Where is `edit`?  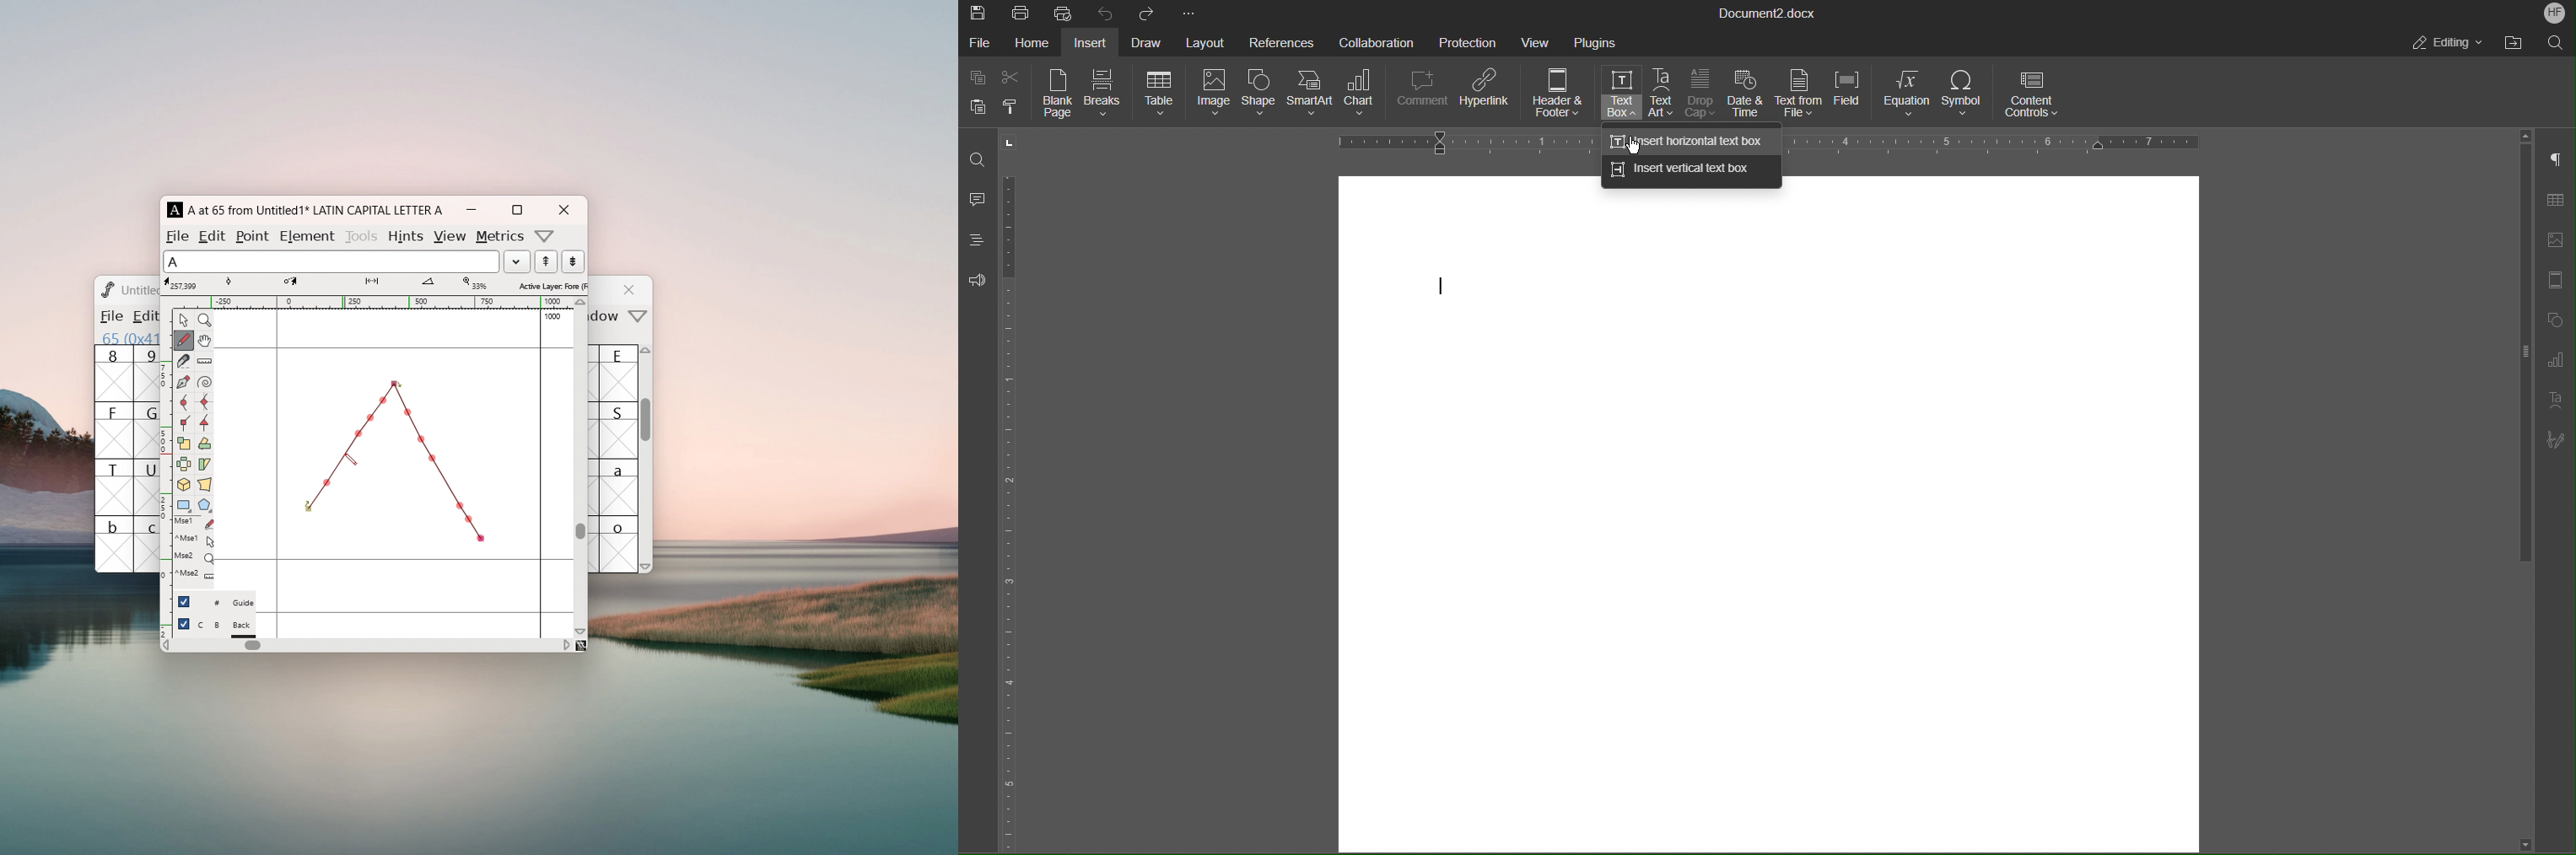
edit is located at coordinates (213, 235).